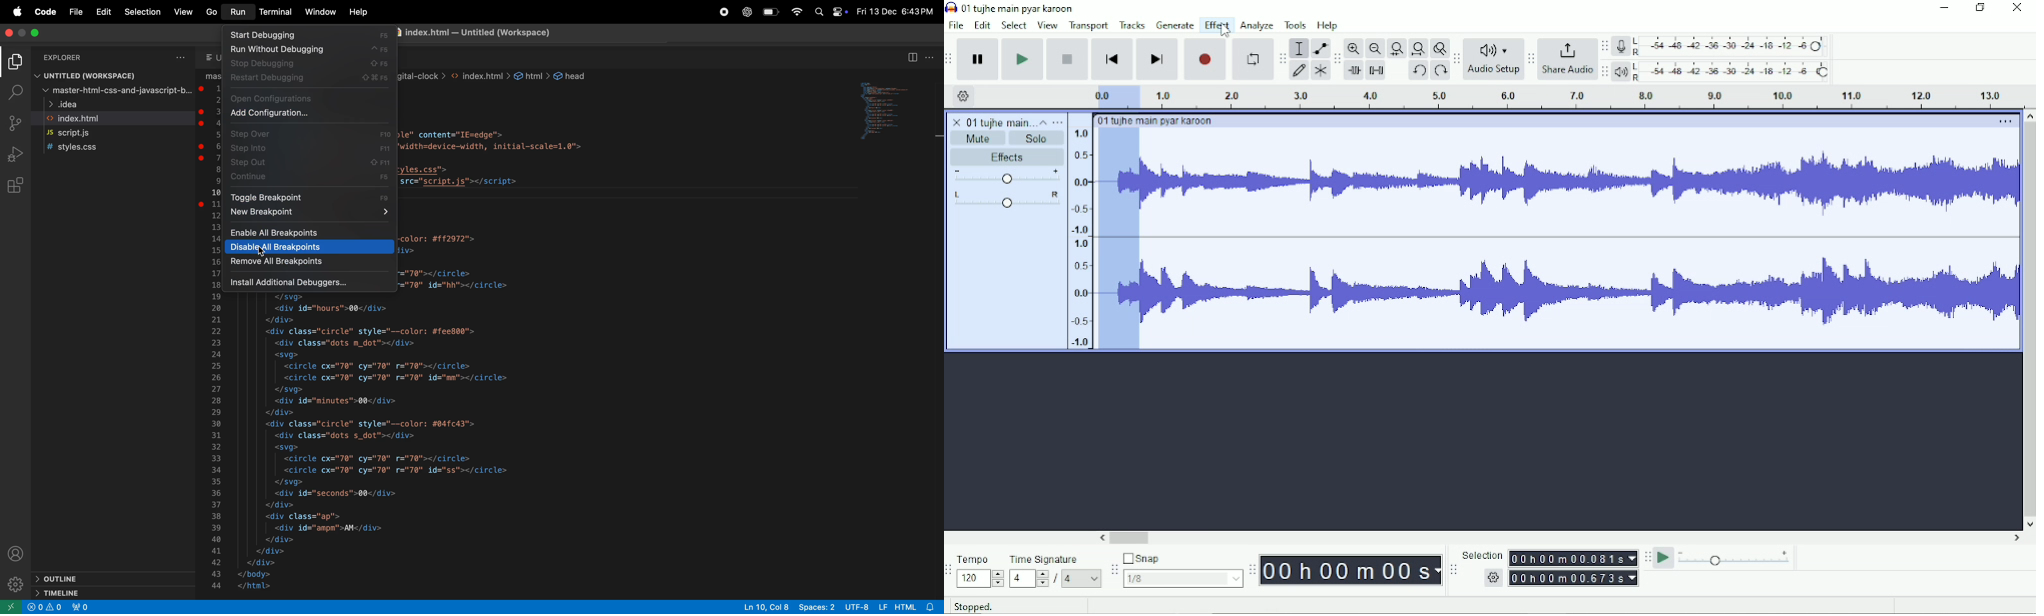  What do you see at coordinates (10, 32) in the screenshot?
I see `close` at bounding box center [10, 32].